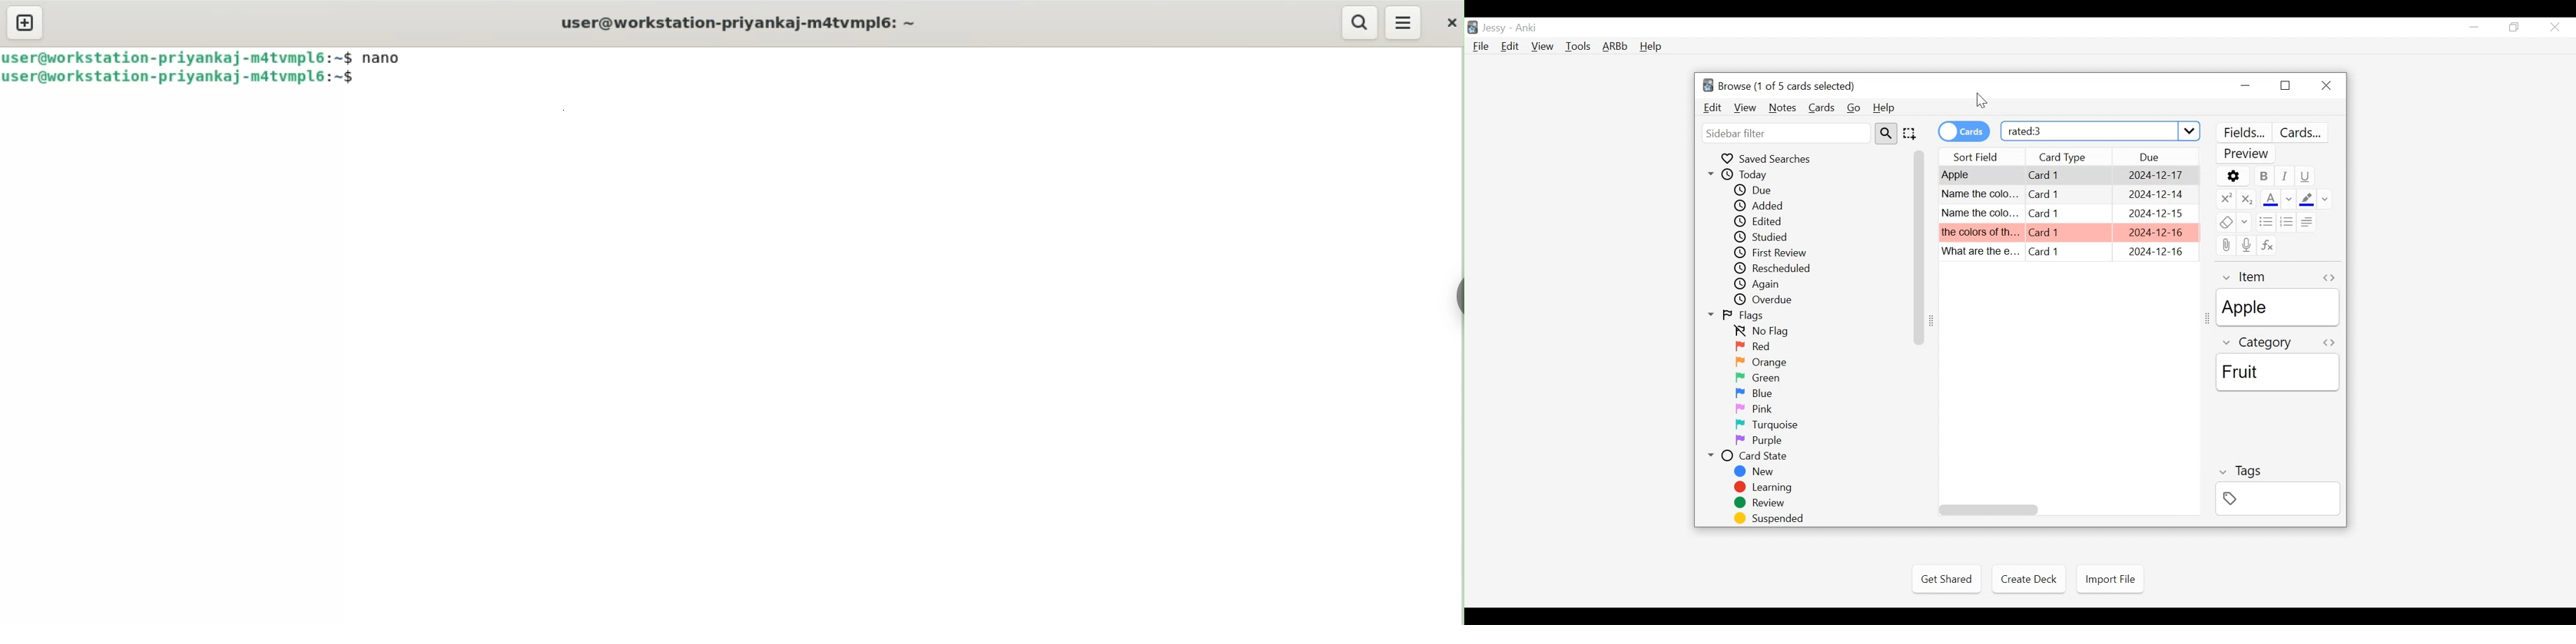 The height and width of the screenshot is (644, 2576). Describe the element at coordinates (1511, 47) in the screenshot. I see `Edit` at that location.